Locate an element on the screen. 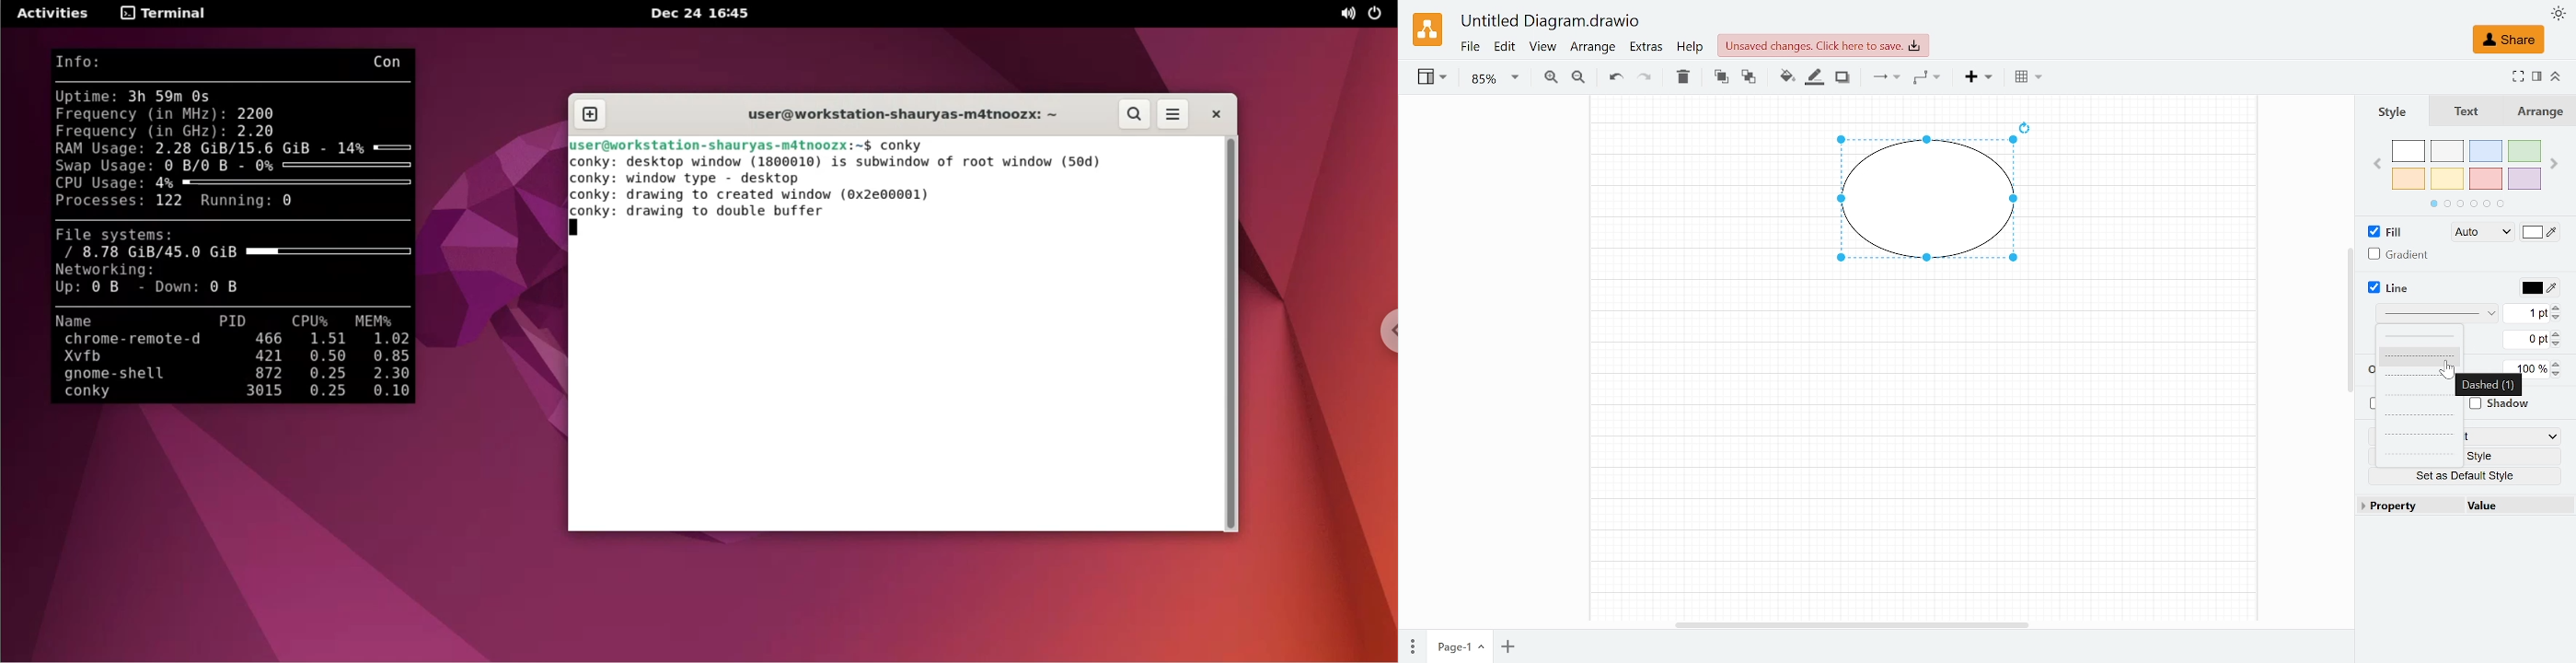  Delete is located at coordinates (1683, 80).